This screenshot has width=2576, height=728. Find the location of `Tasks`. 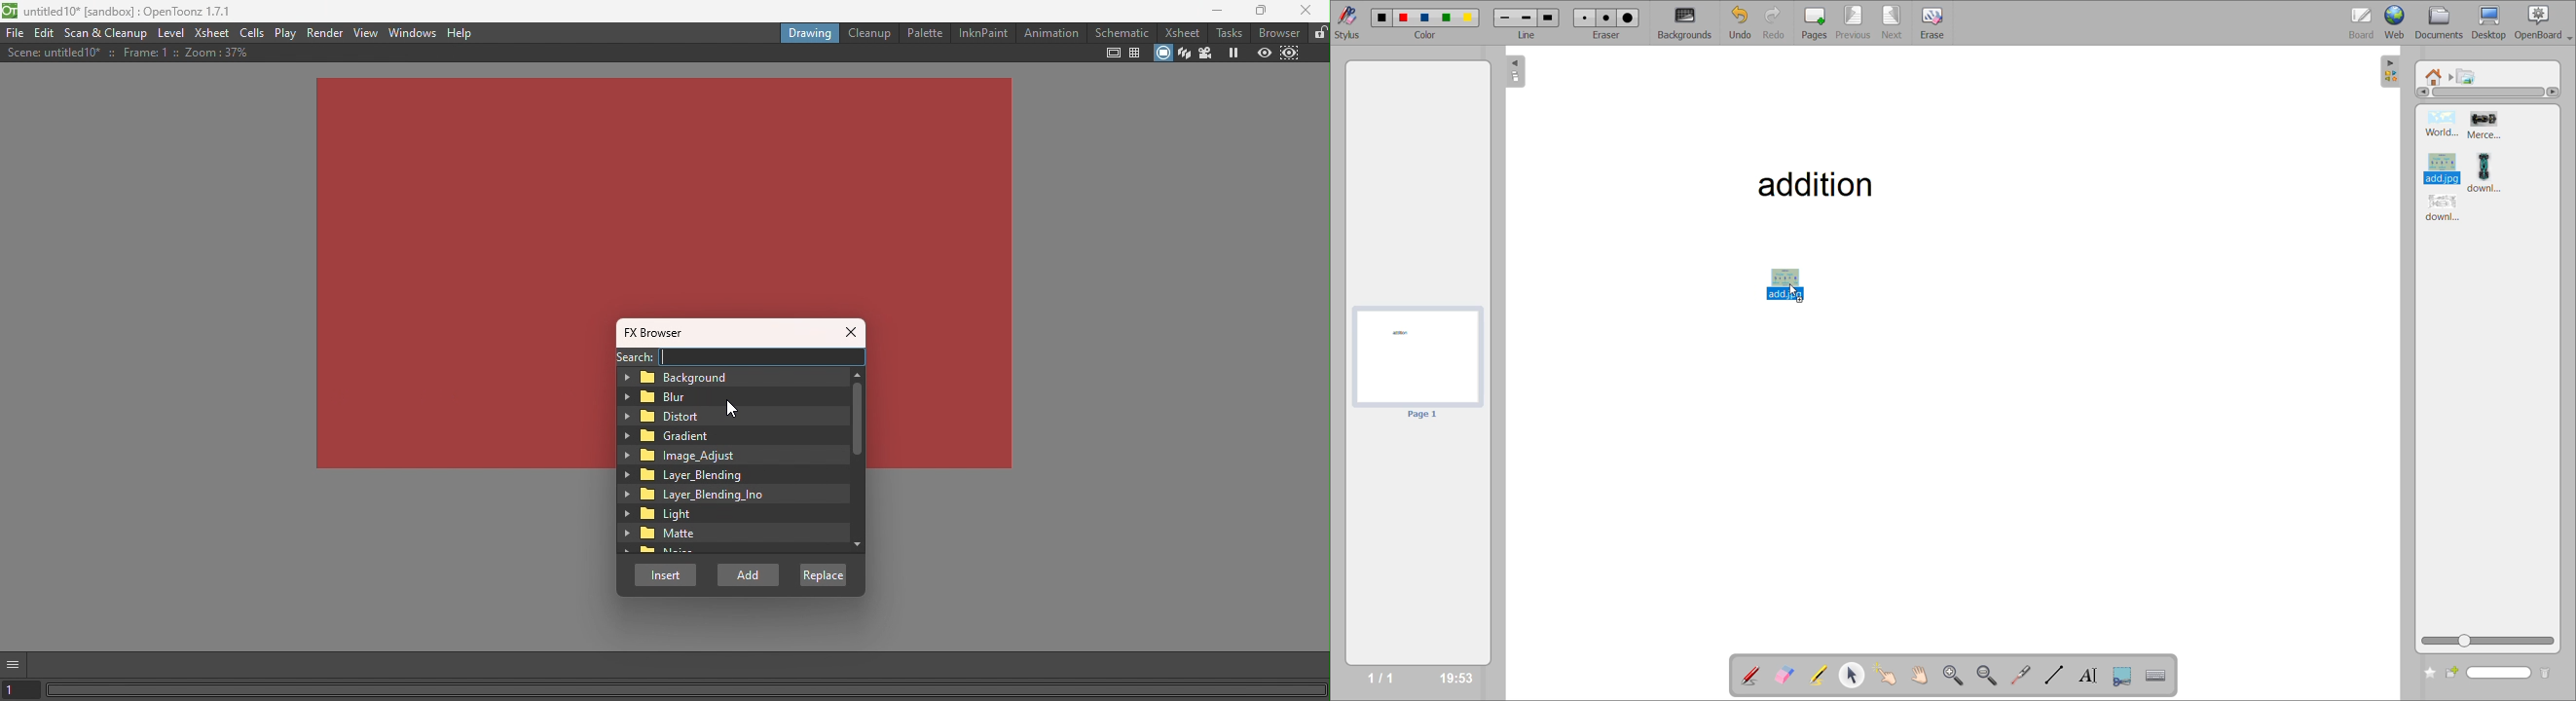

Tasks is located at coordinates (1225, 33).